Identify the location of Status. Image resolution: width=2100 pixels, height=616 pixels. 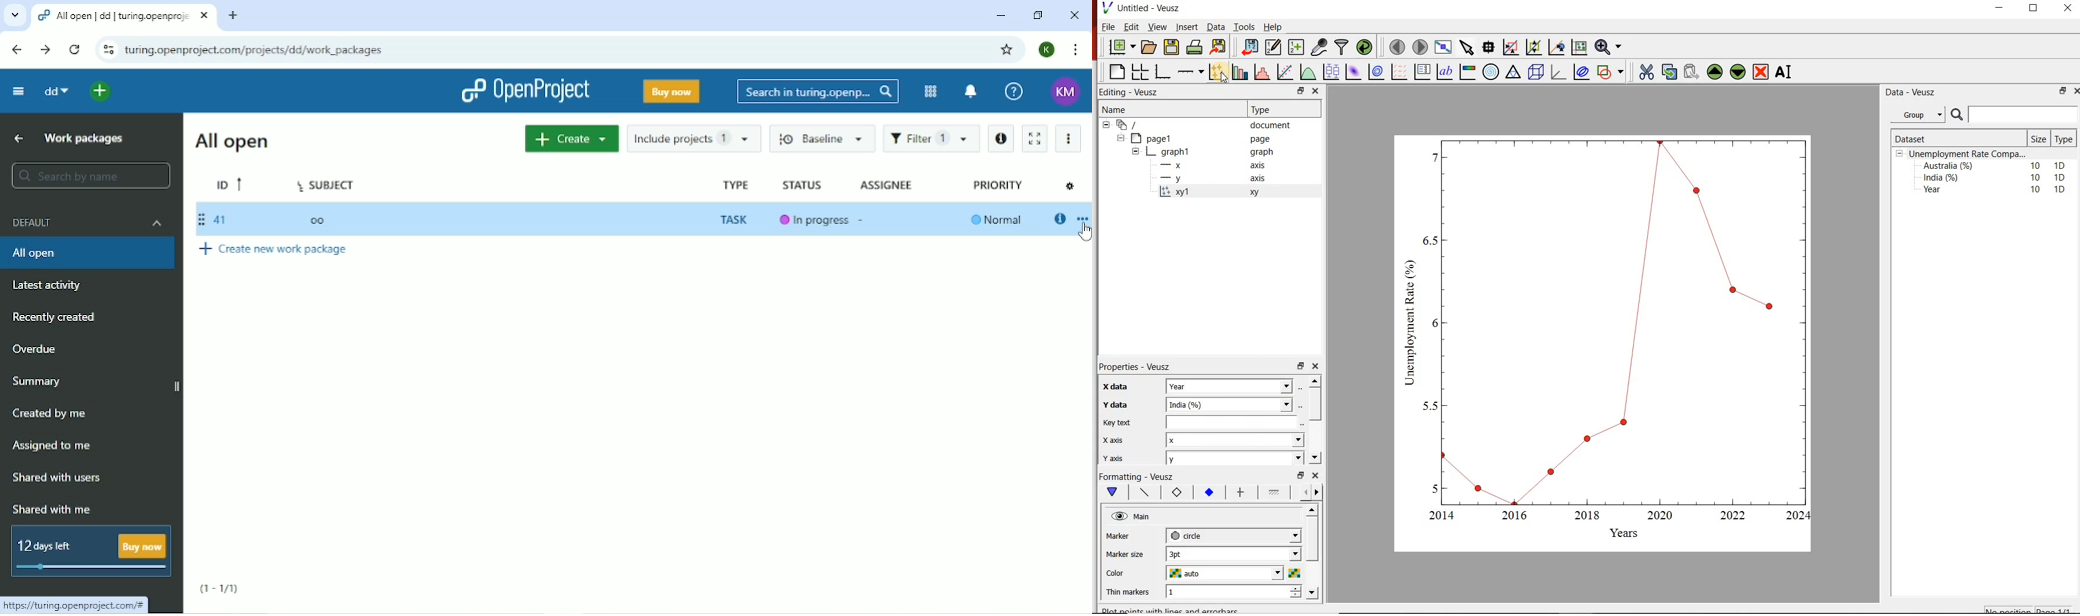
(803, 185).